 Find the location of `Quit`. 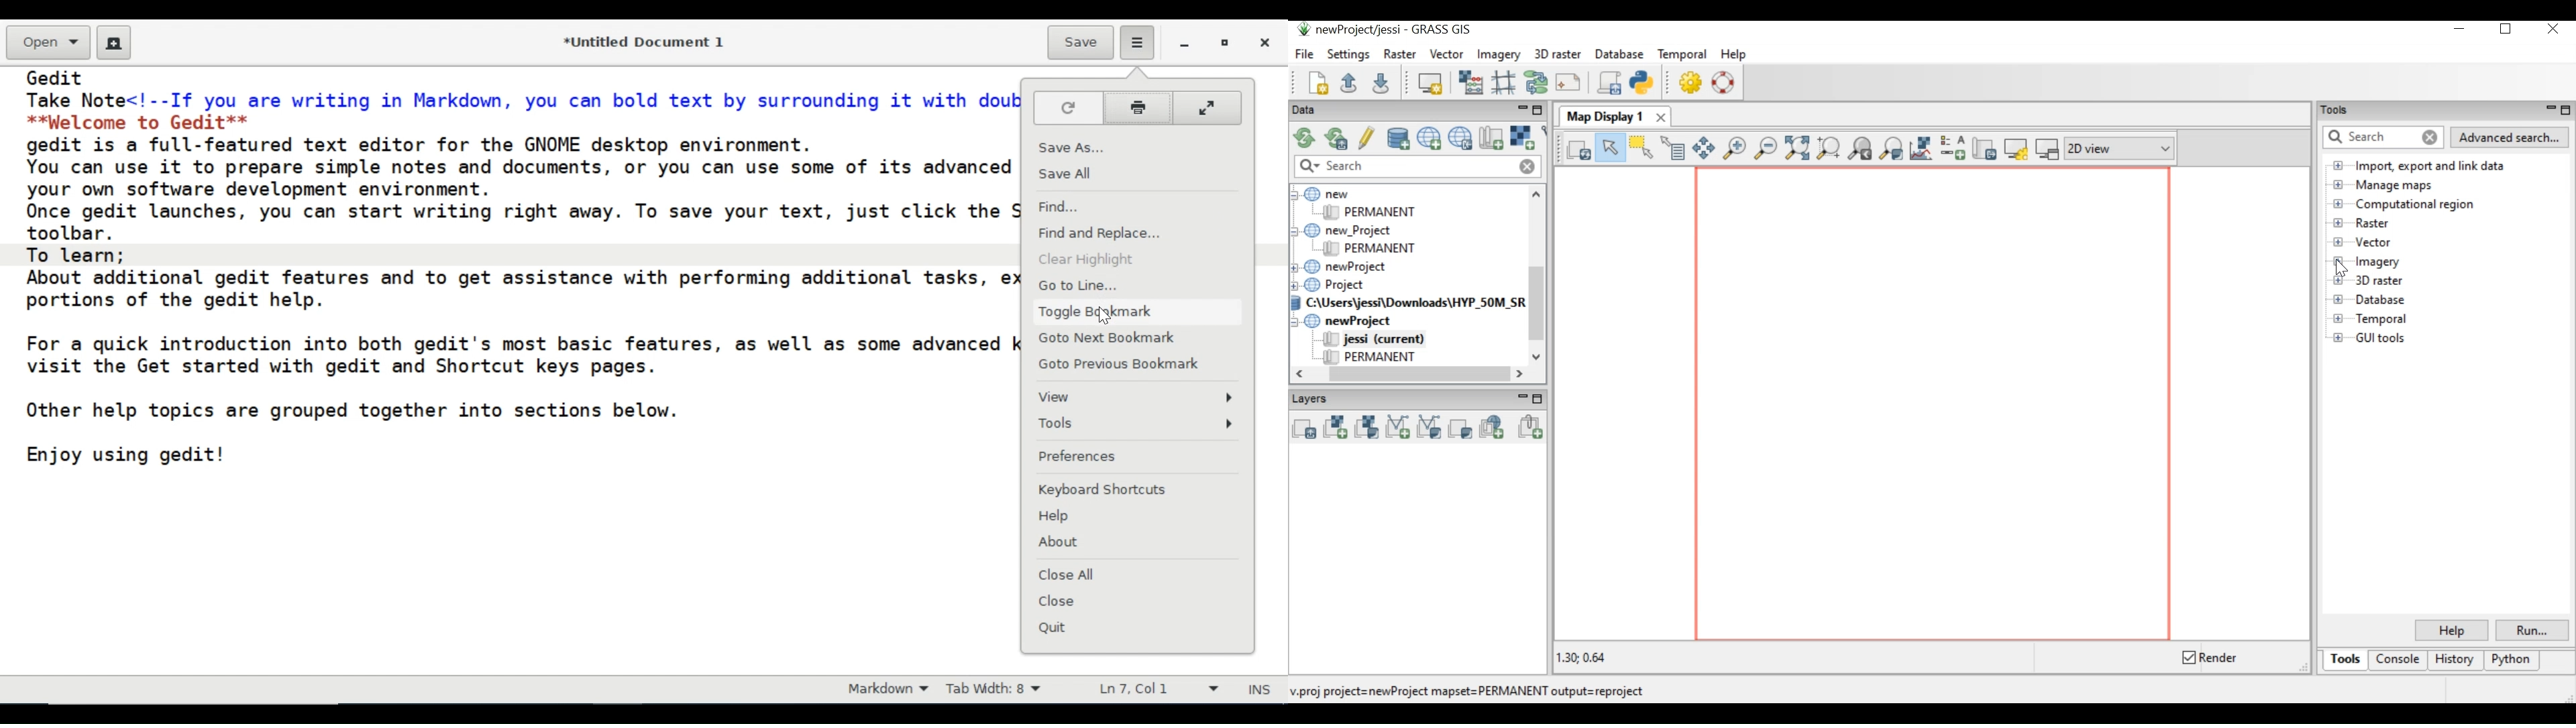

Quit is located at coordinates (1056, 628).